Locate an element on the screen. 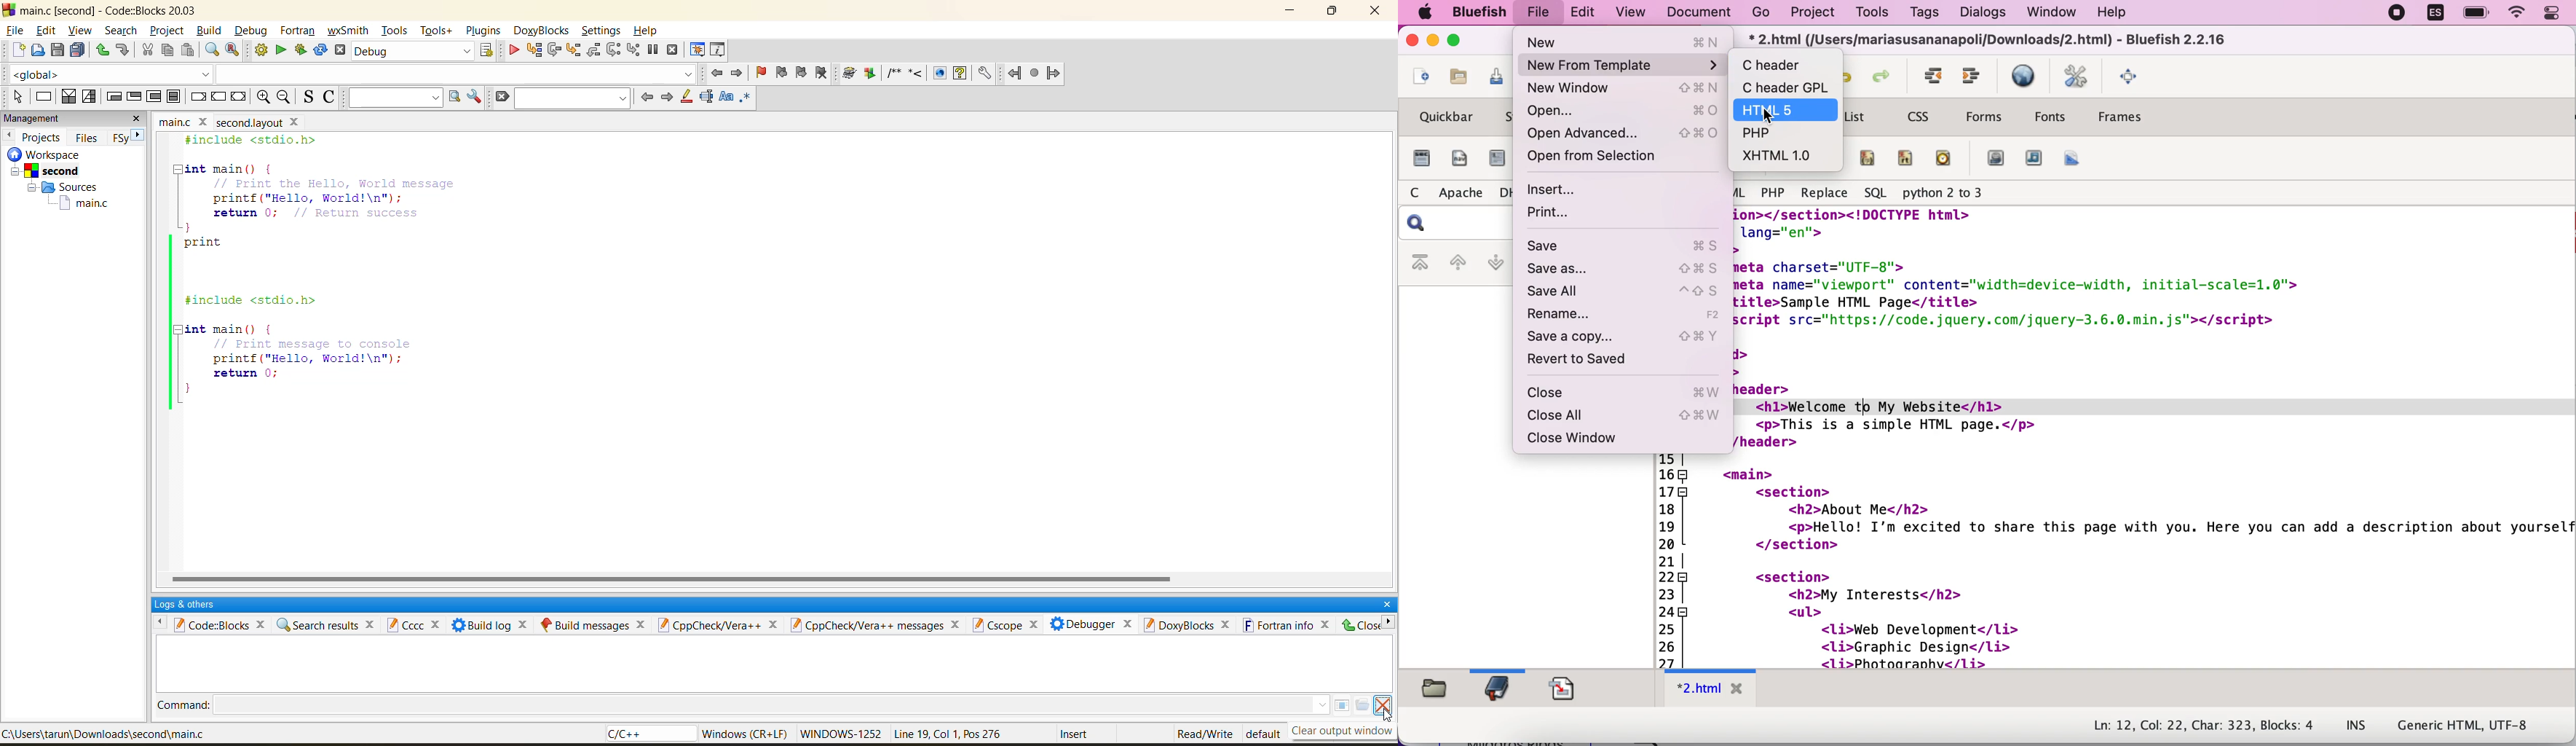 This screenshot has width=2576, height=756. new file is located at coordinates (1418, 80).